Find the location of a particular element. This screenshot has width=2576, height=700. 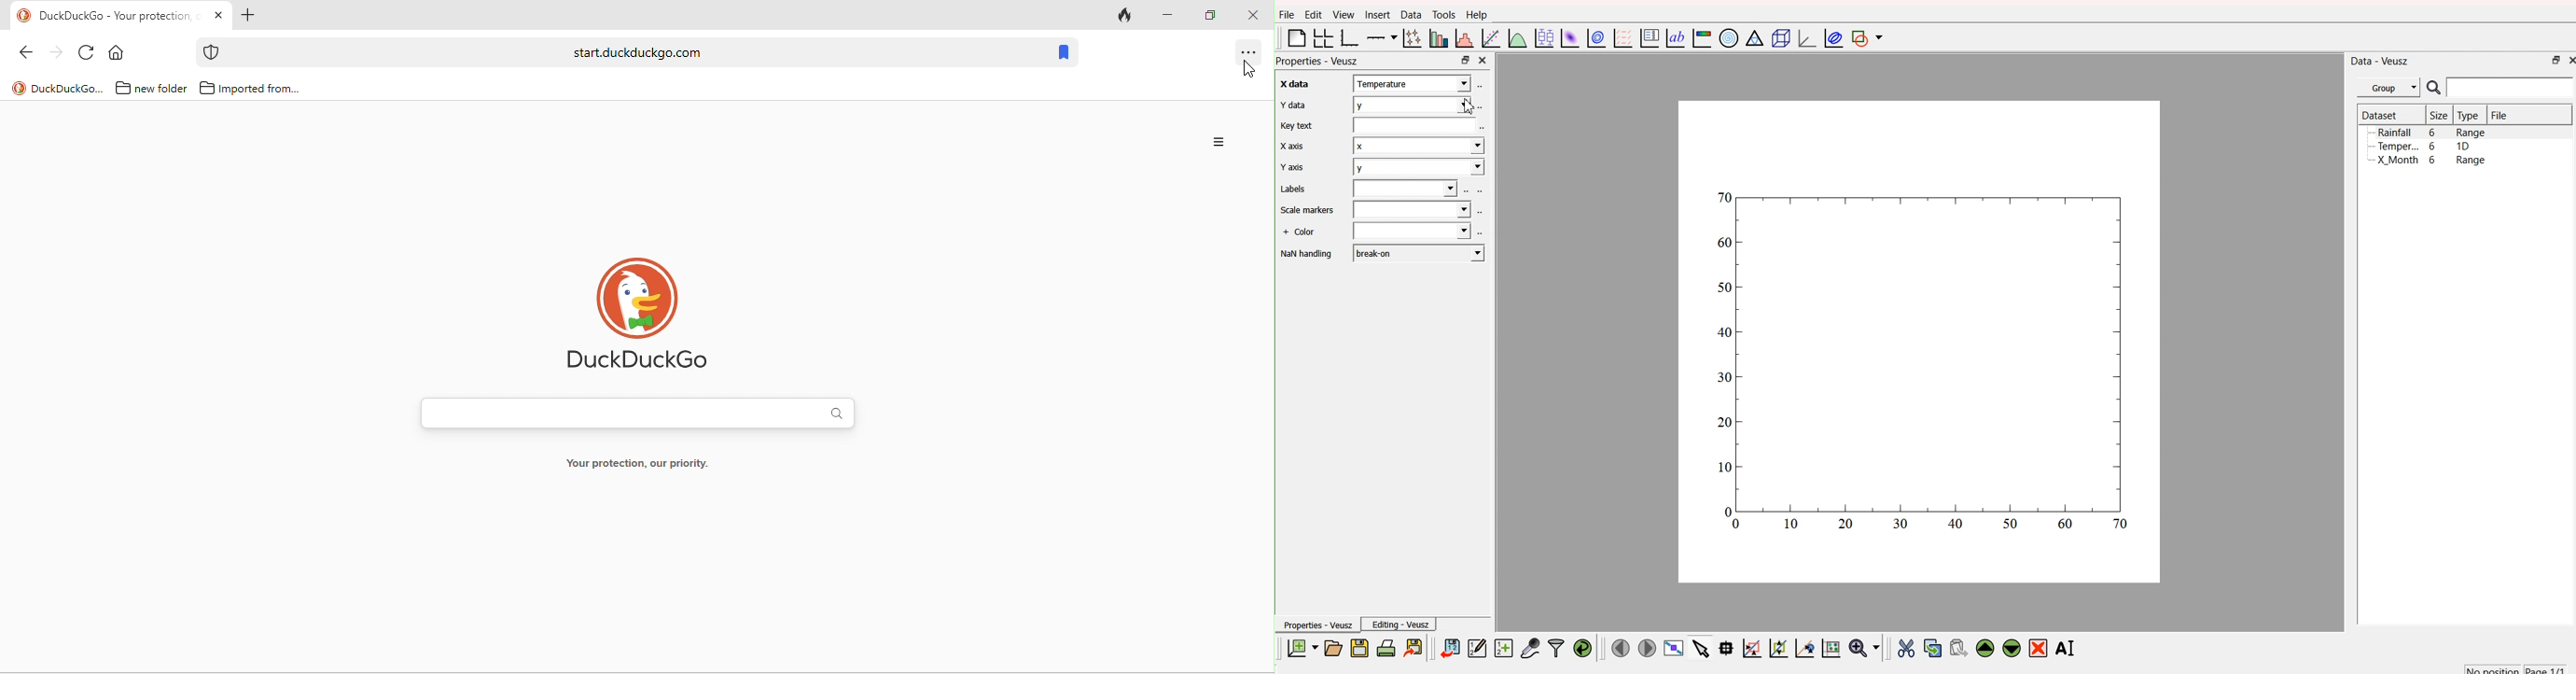

view plot full screen is located at coordinates (1674, 648).